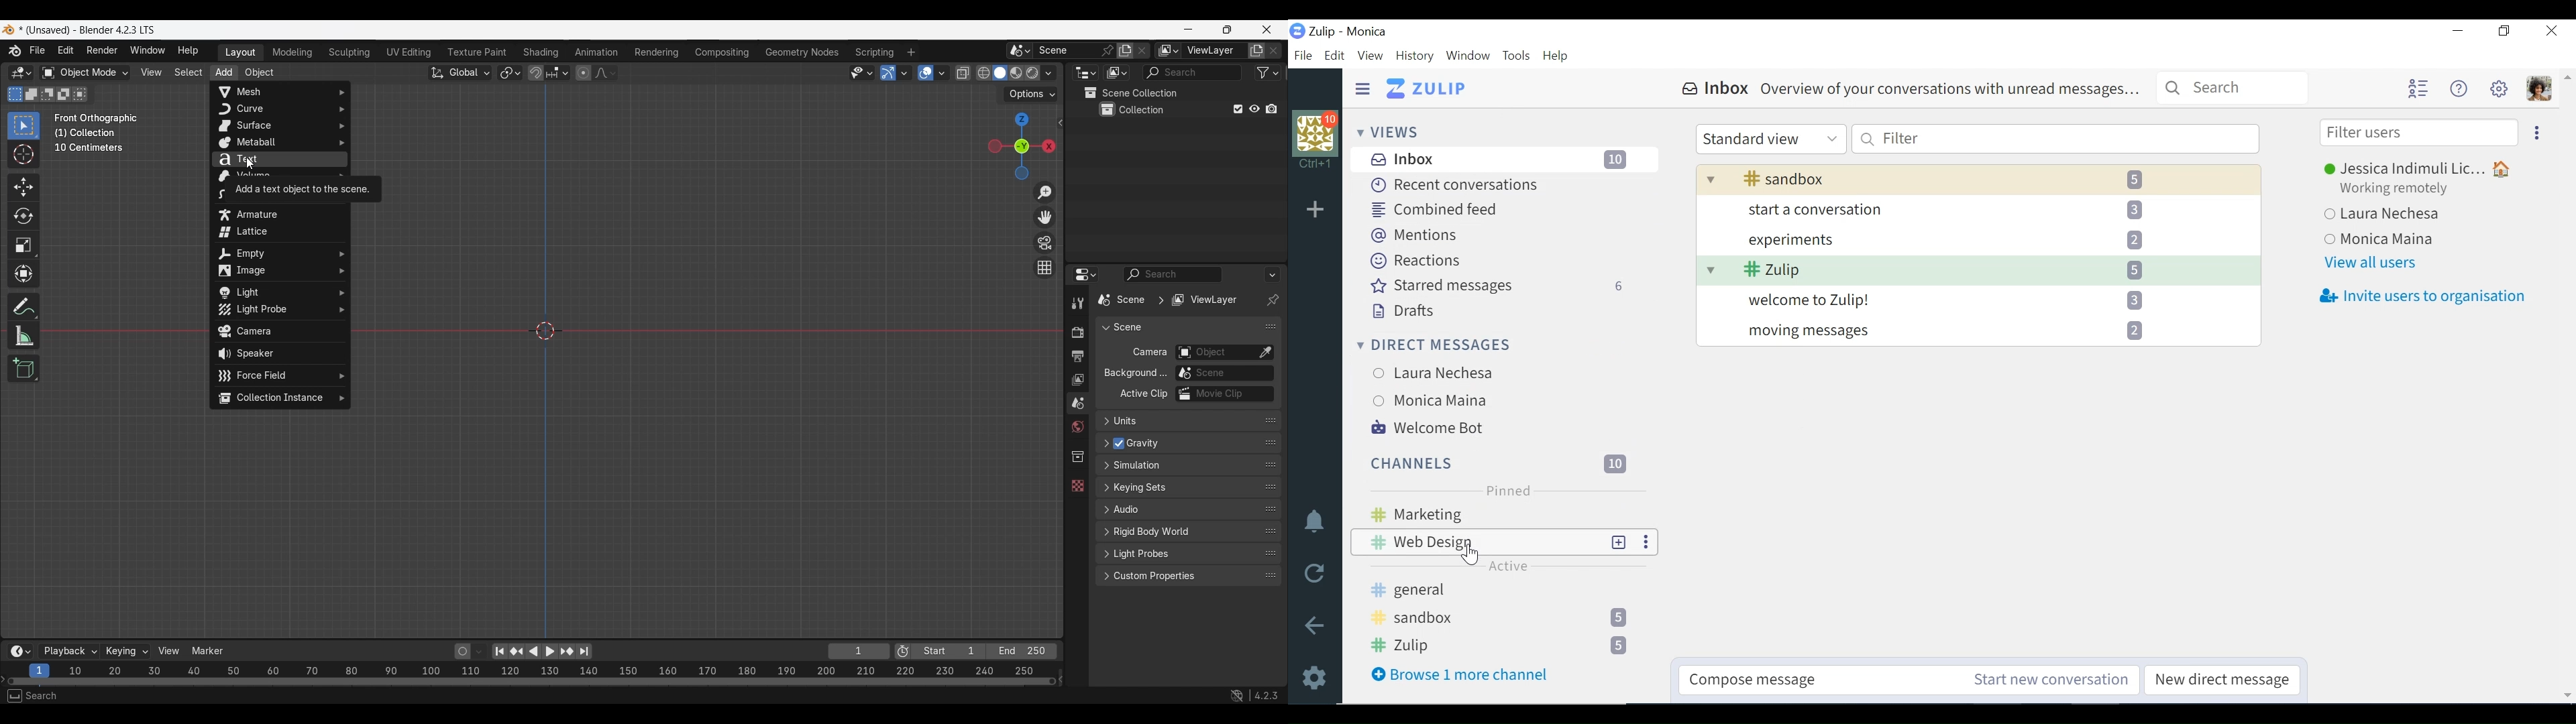  I want to click on Grease Pencil options, so click(218, 192).